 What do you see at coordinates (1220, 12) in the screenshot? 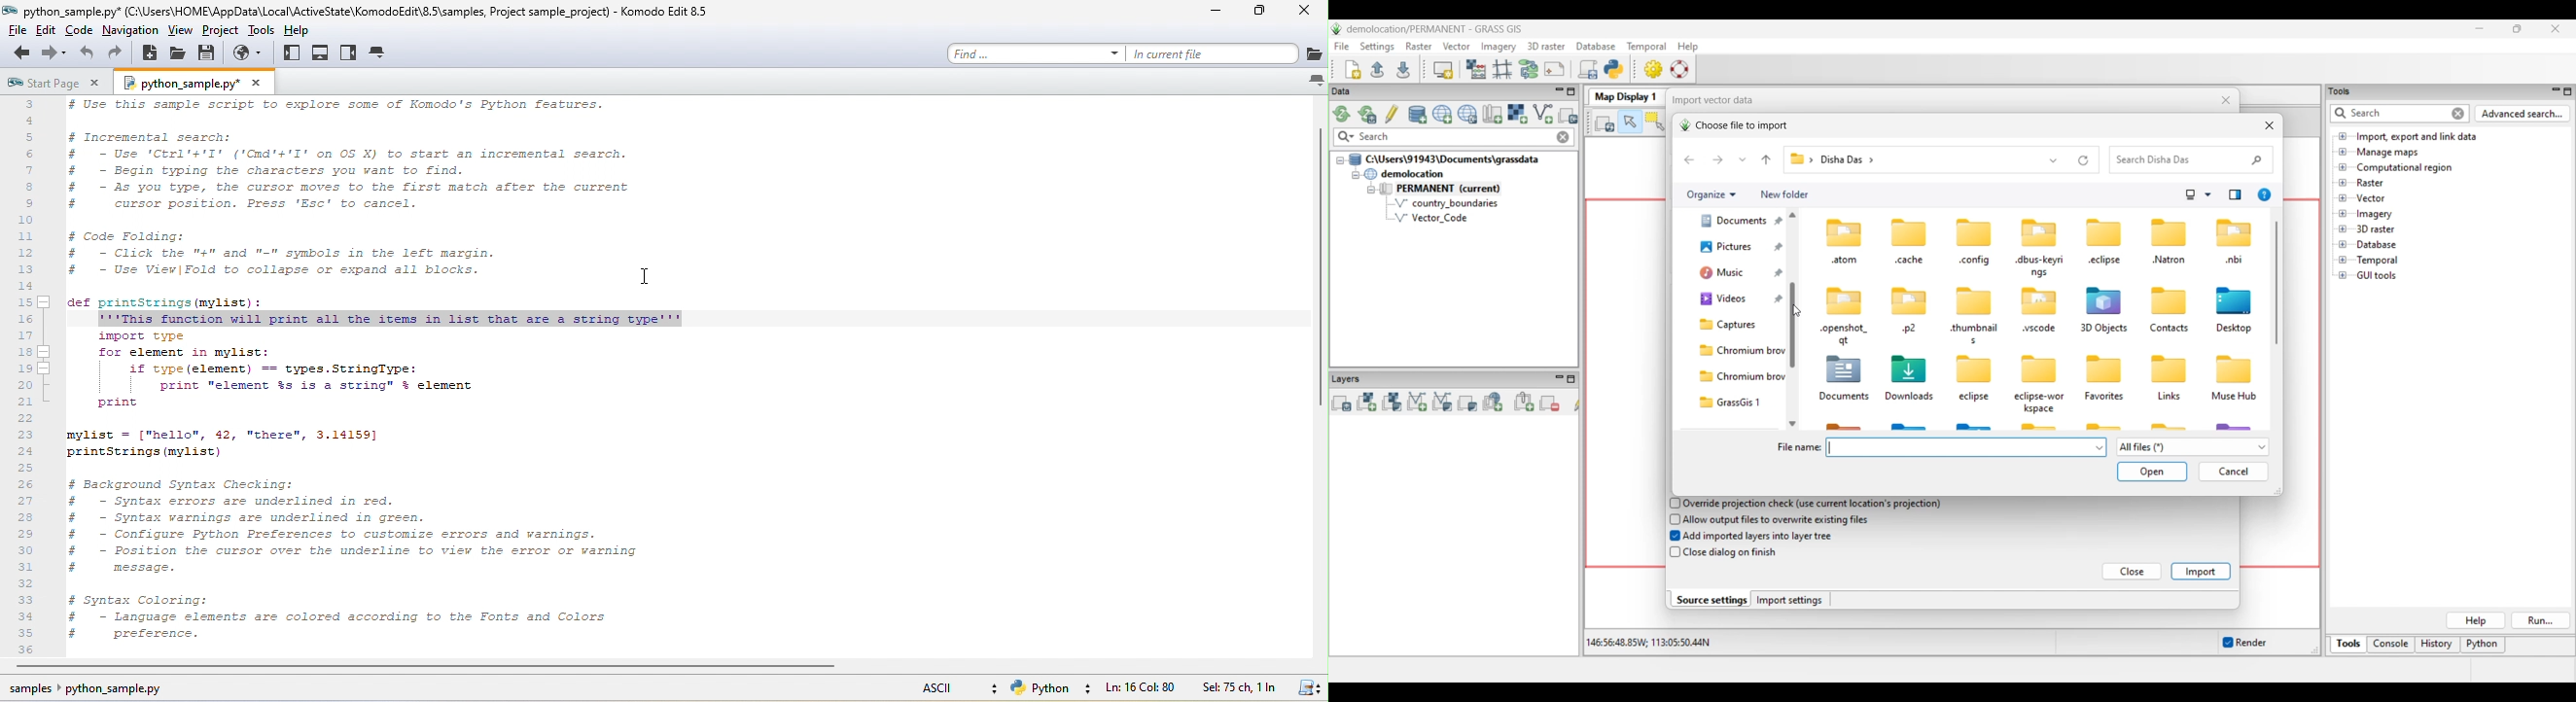
I see `minimize` at bounding box center [1220, 12].